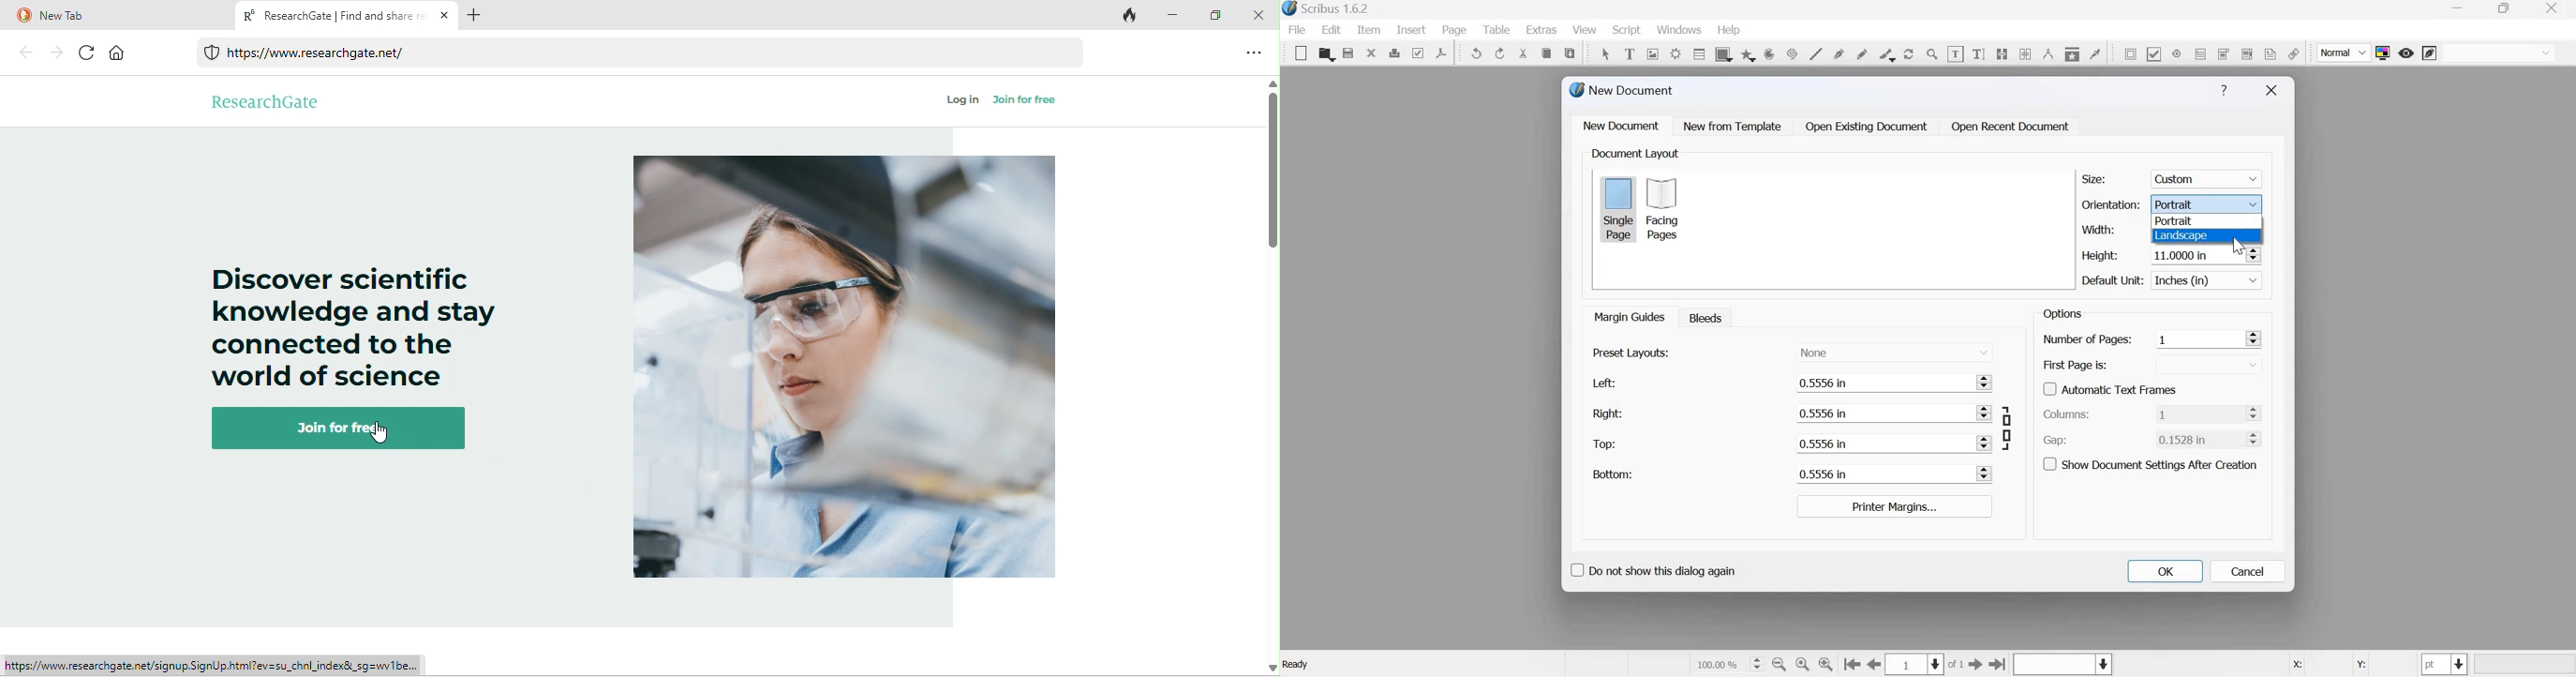  Describe the element at coordinates (2209, 203) in the screenshot. I see `Potrait` at that location.